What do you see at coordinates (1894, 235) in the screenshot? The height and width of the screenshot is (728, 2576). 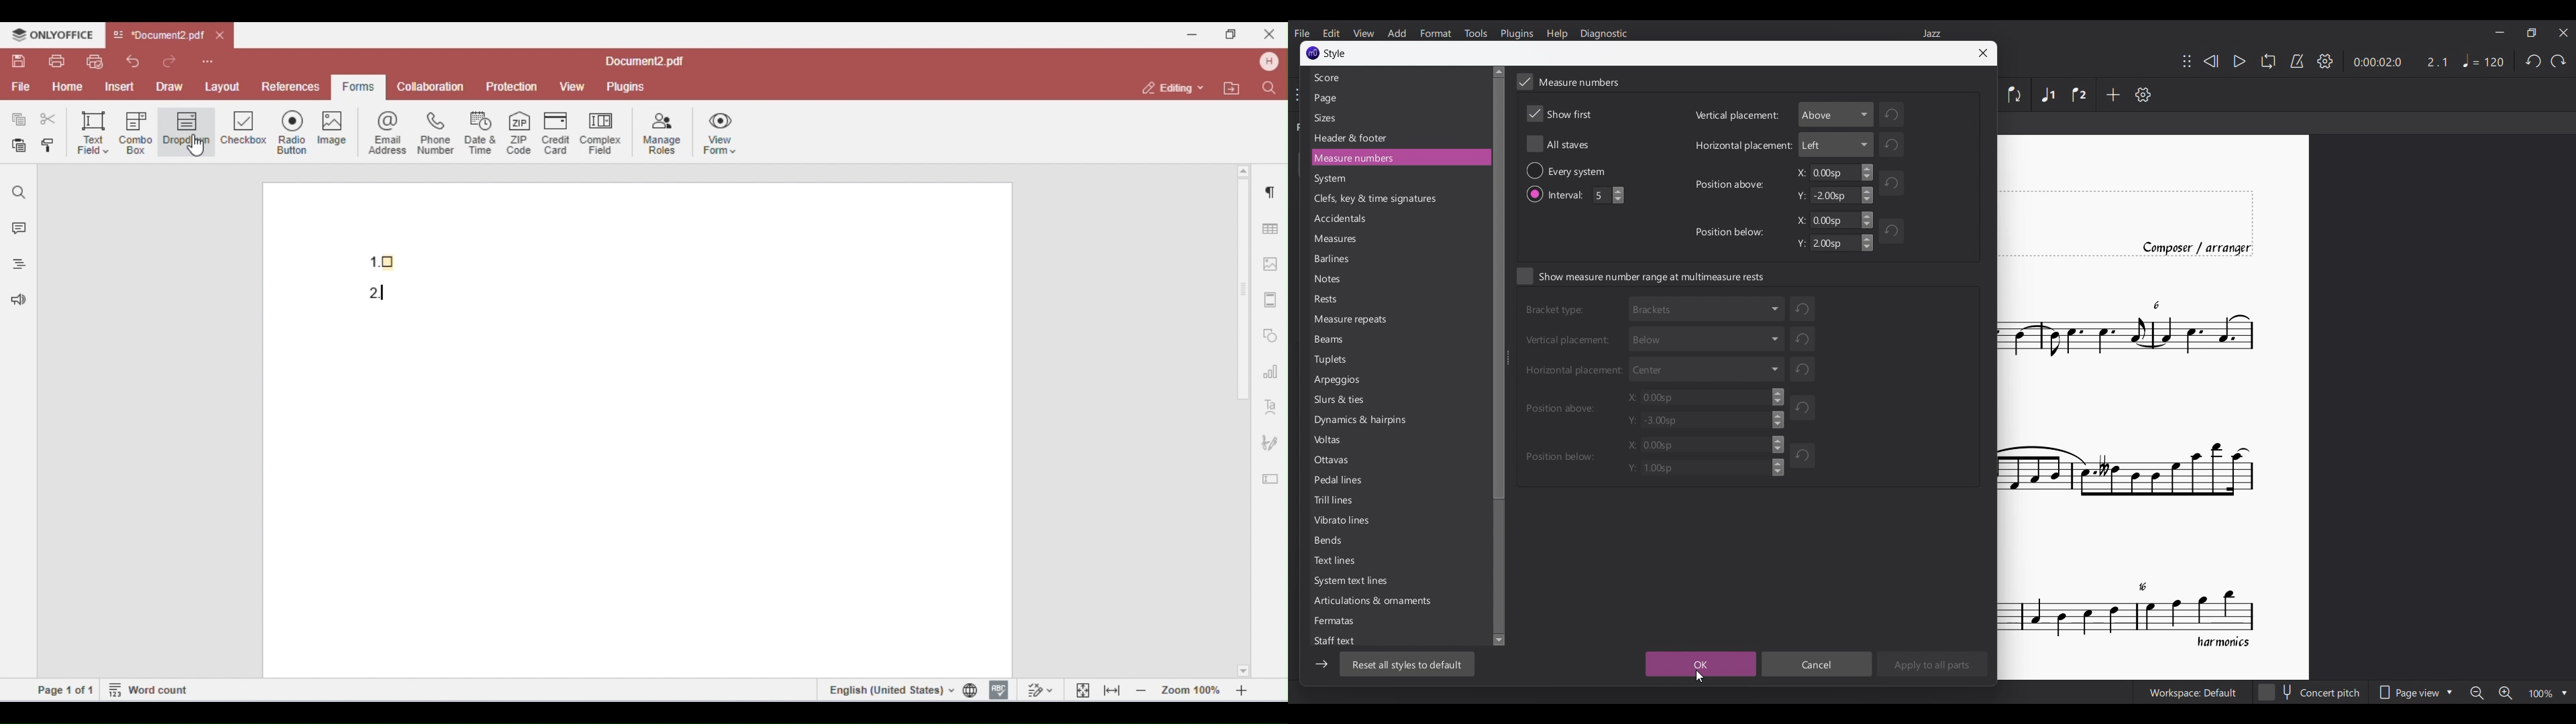 I see `Refresh` at bounding box center [1894, 235].